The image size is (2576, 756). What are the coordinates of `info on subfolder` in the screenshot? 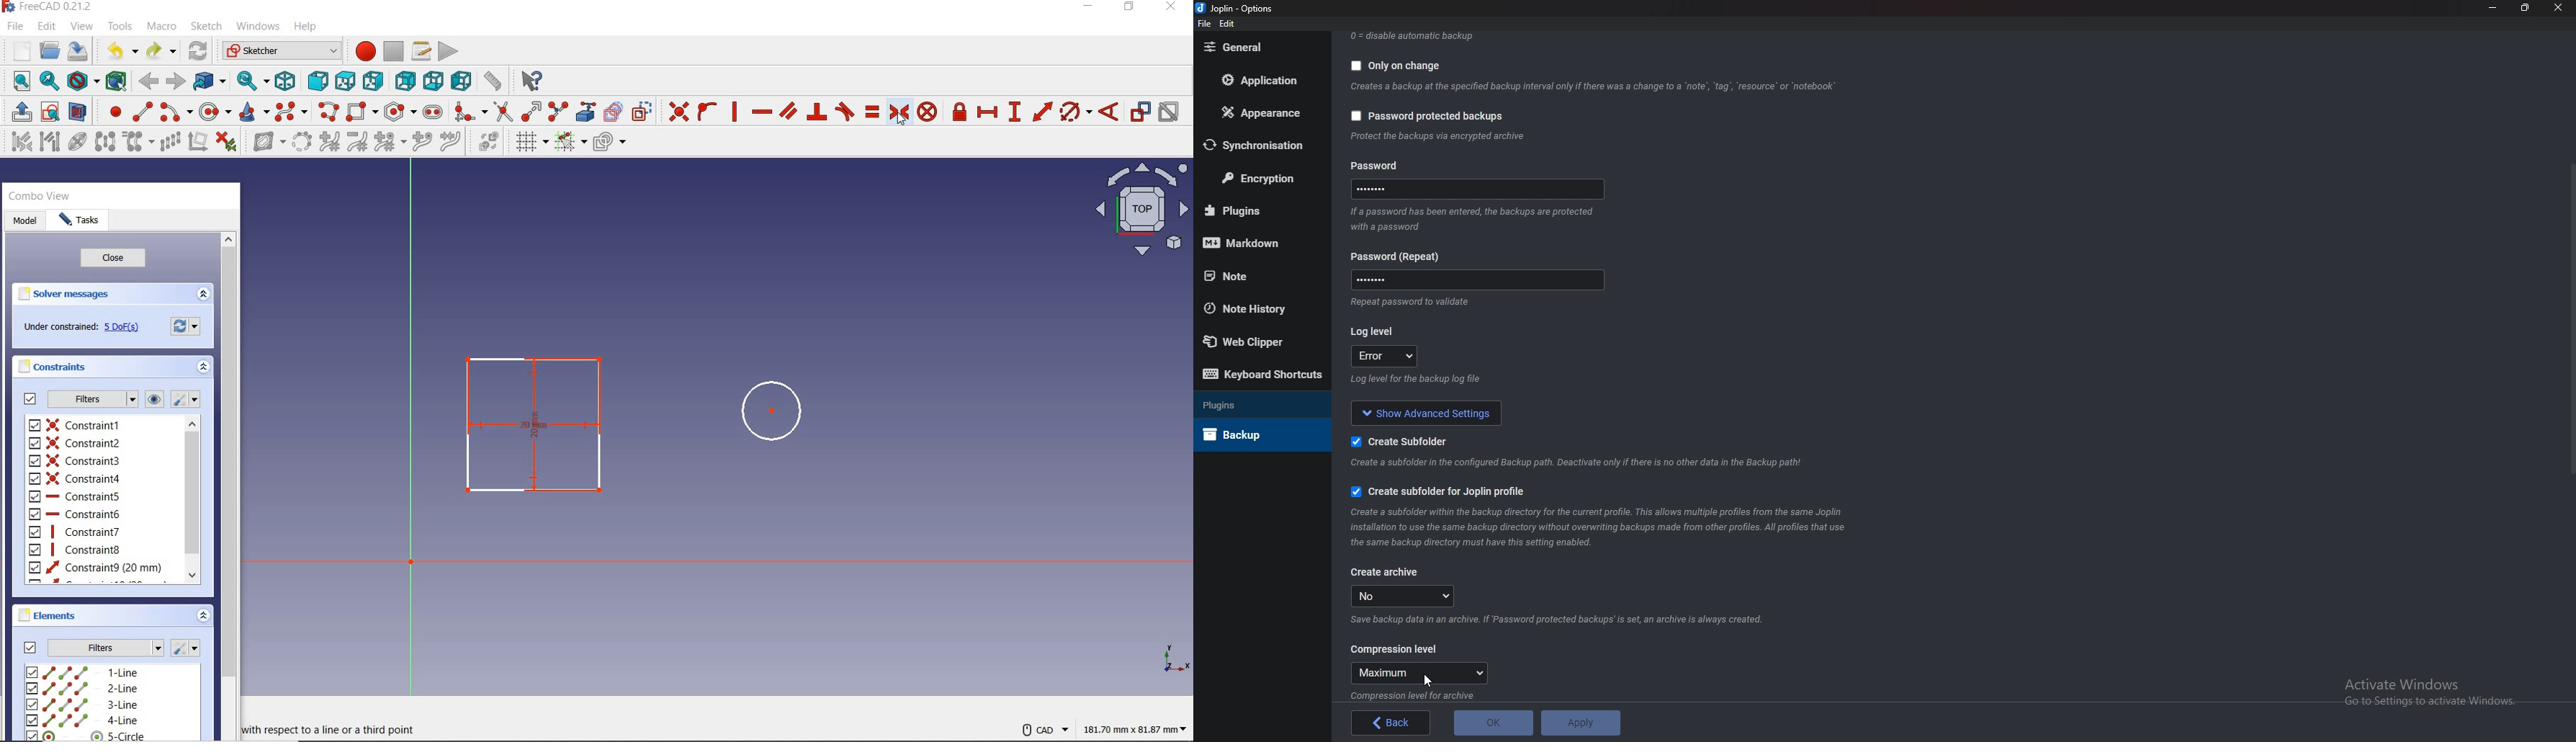 It's located at (1581, 462).